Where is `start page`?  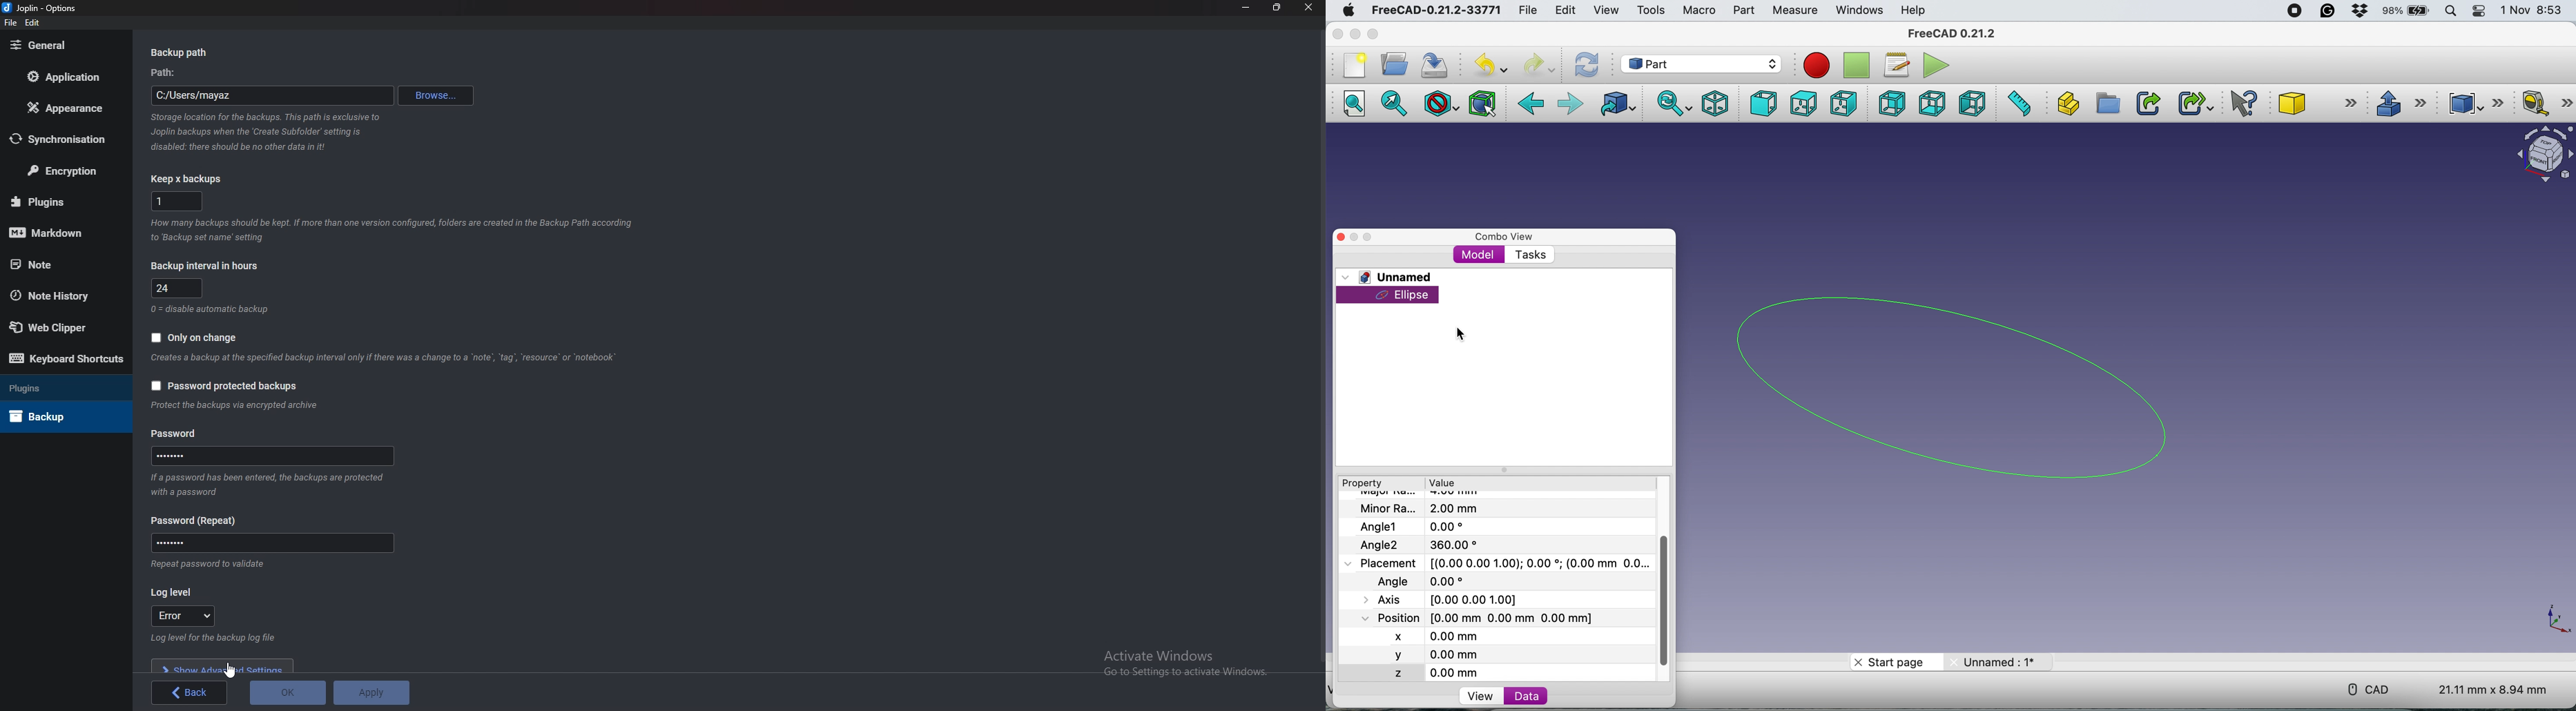 start page is located at coordinates (1893, 662).